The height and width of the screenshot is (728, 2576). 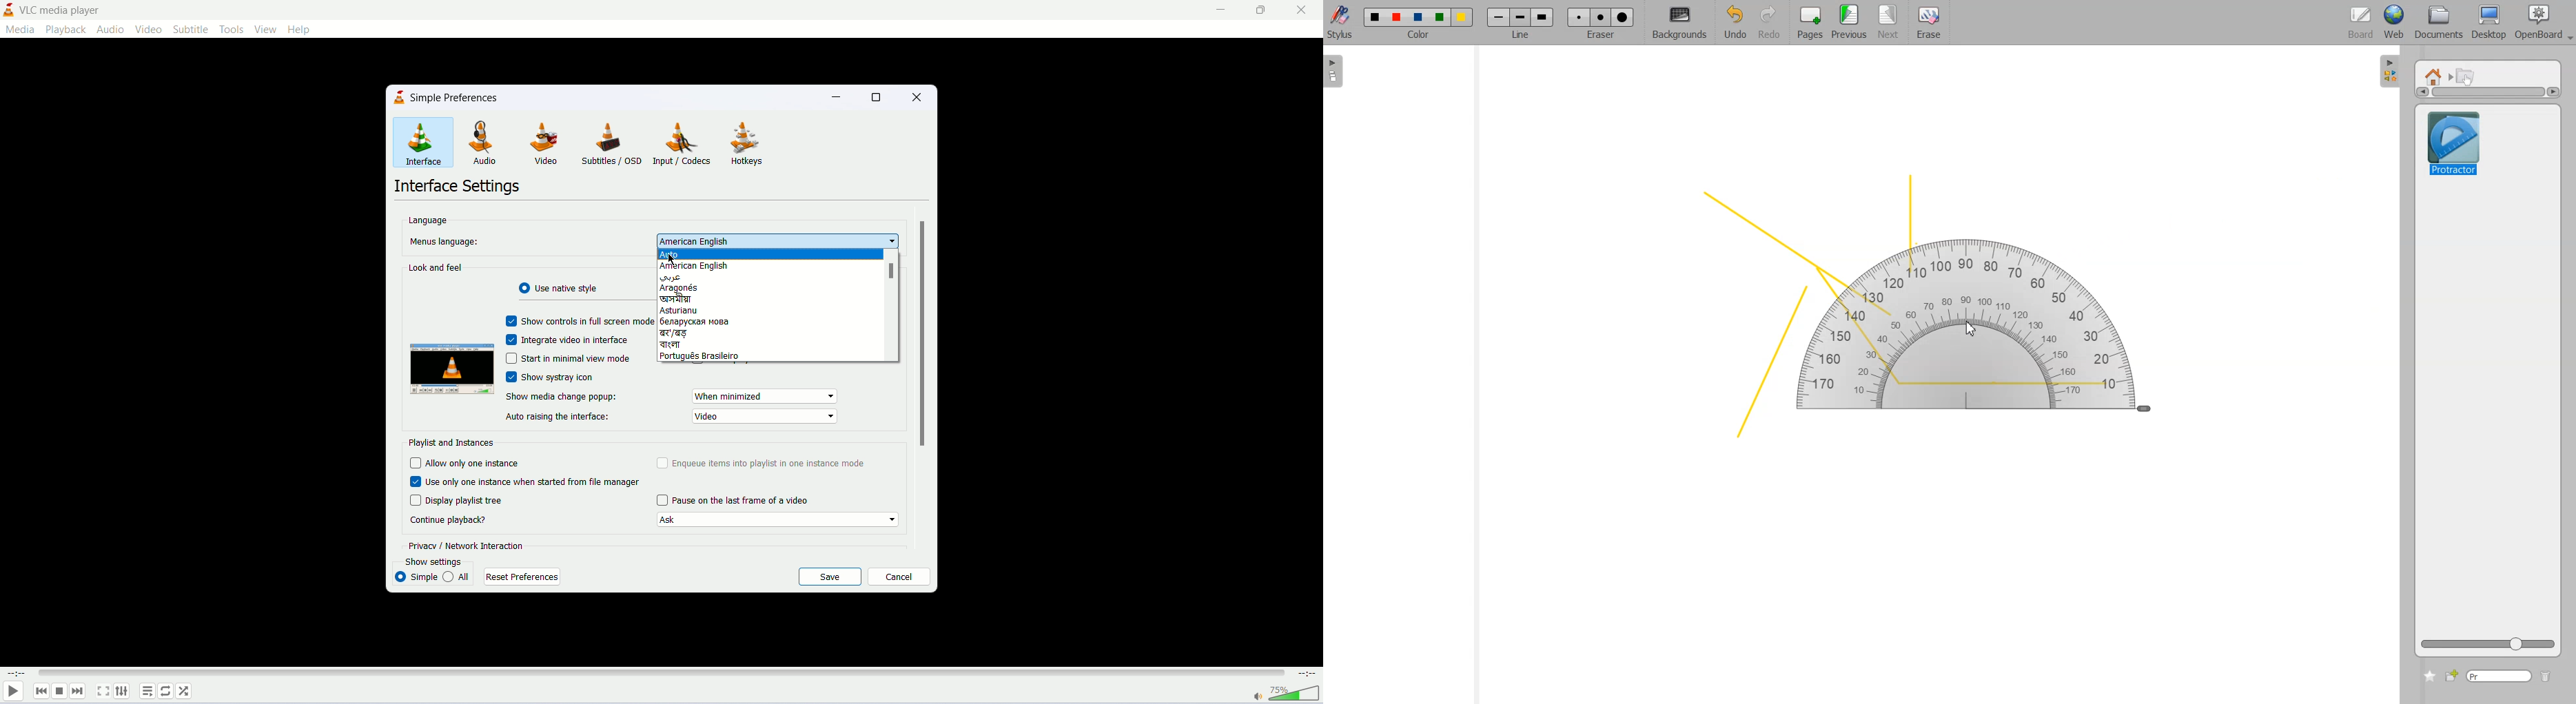 What do you see at coordinates (557, 417) in the screenshot?
I see `auto raising the interface` at bounding box center [557, 417].